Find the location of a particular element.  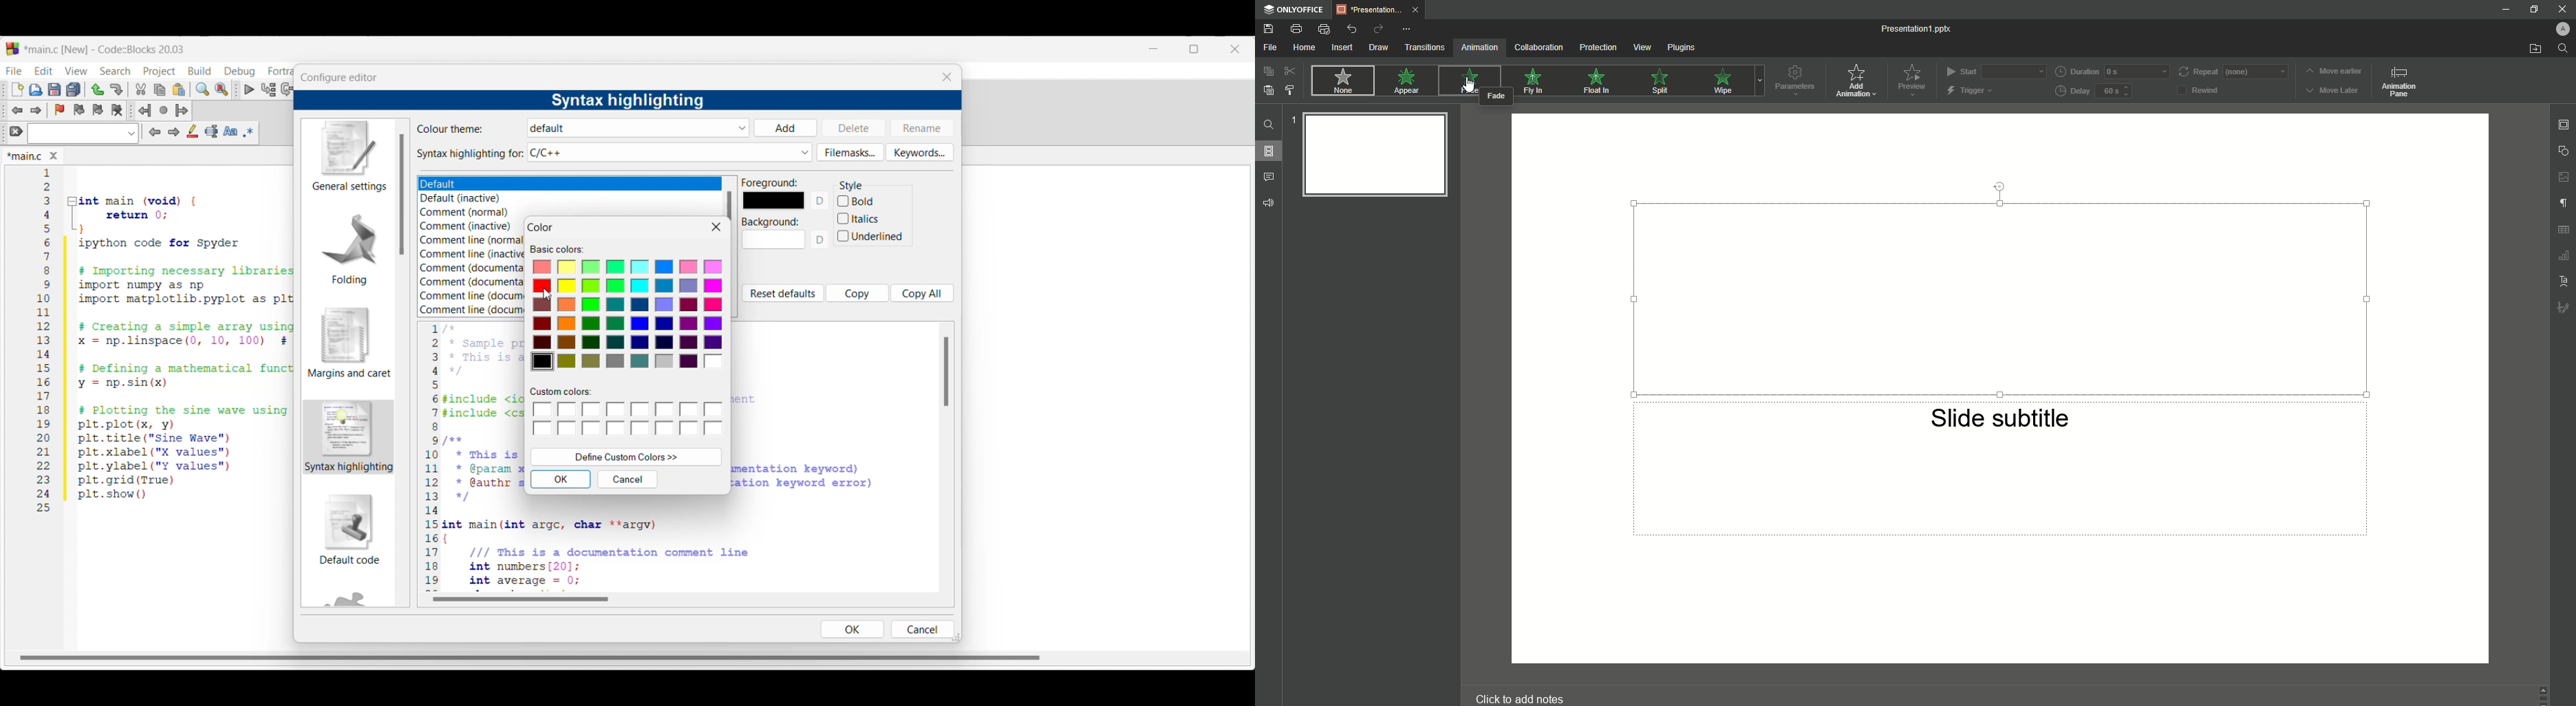

Clear bookmarks is located at coordinates (116, 110).